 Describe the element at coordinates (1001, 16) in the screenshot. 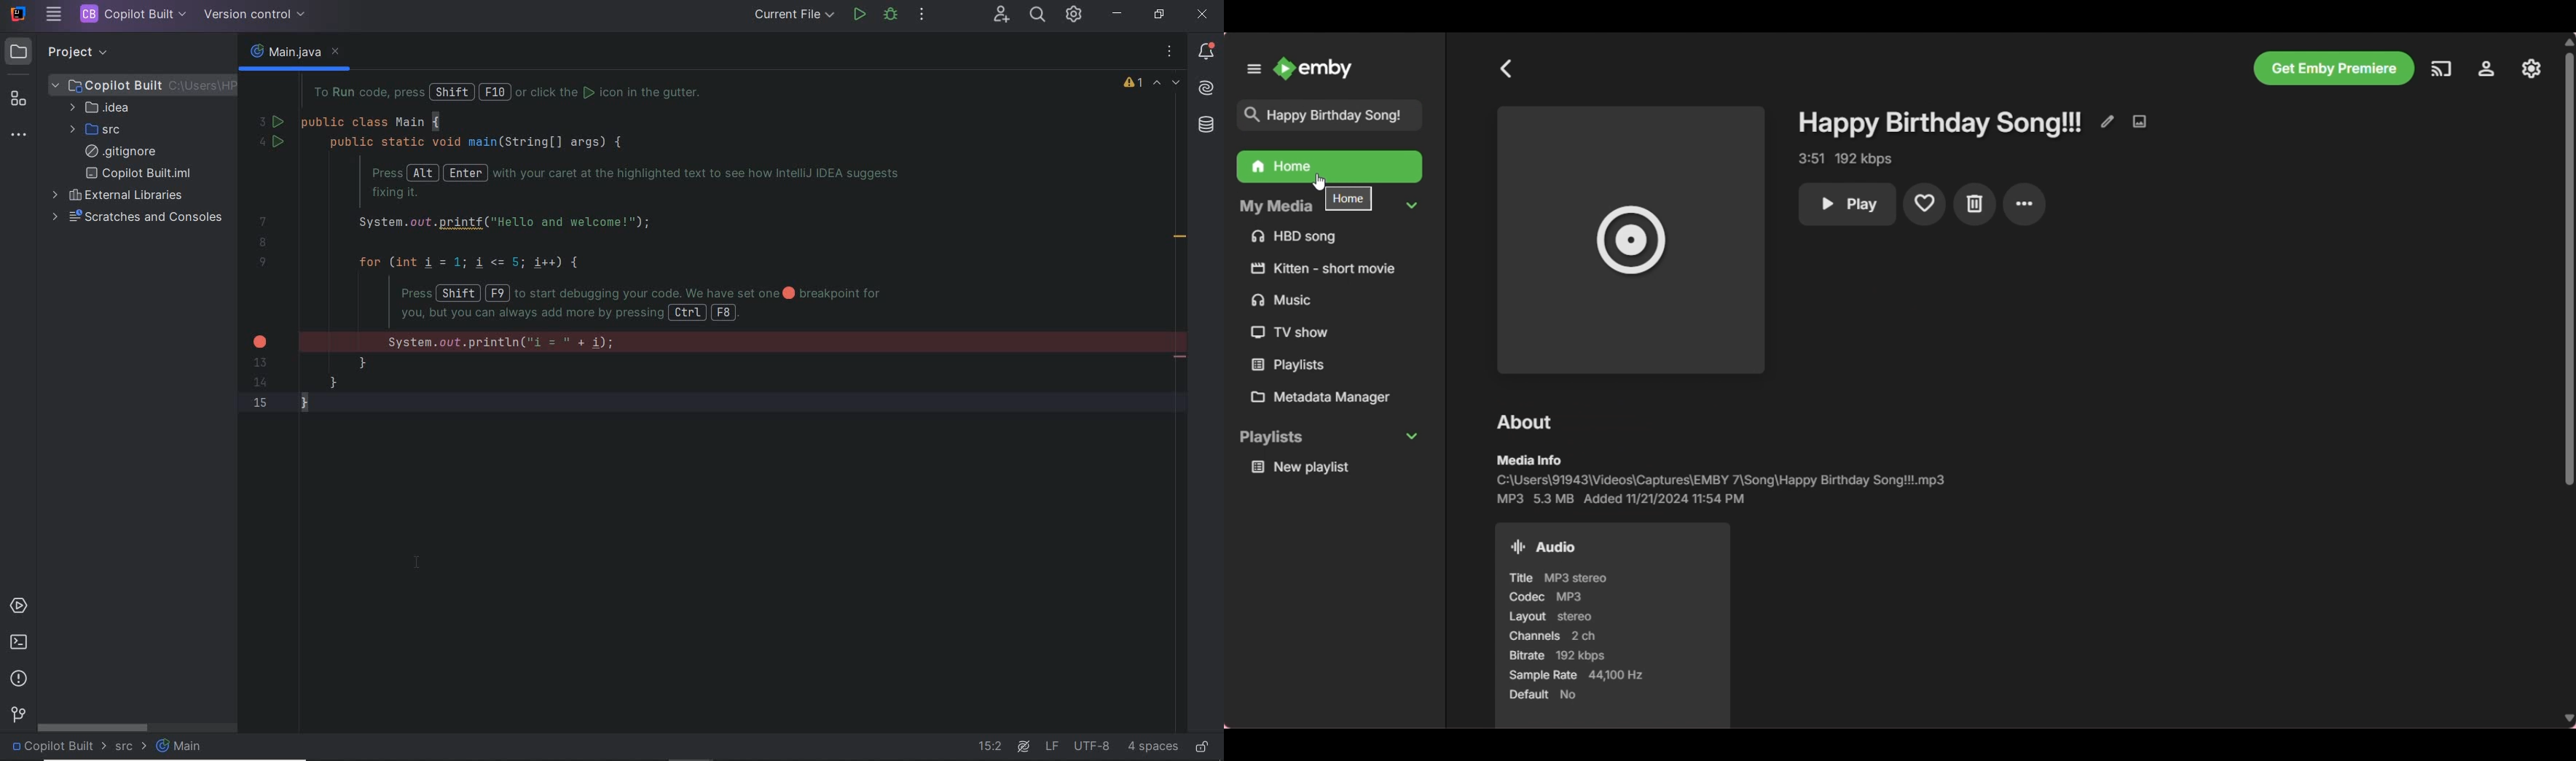

I see `CODE WITH ME` at that location.